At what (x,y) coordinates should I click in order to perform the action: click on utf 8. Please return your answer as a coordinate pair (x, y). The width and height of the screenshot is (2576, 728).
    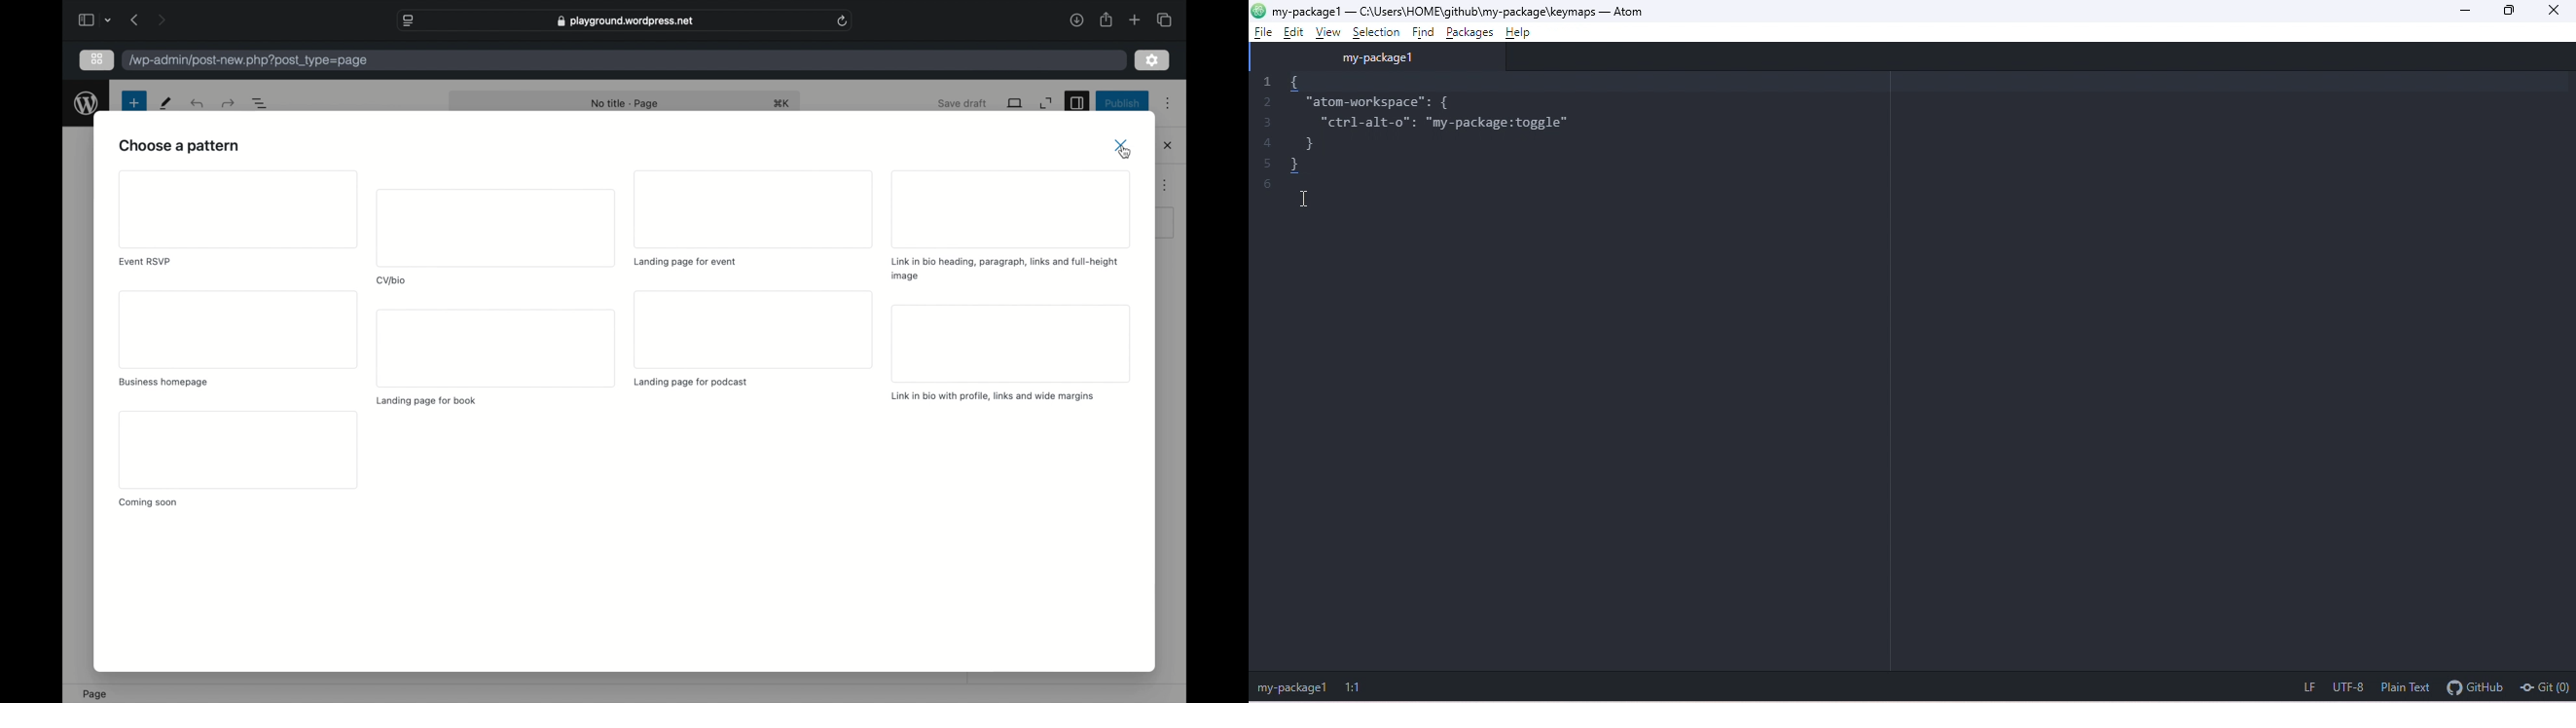
    Looking at the image, I should click on (2350, 686).